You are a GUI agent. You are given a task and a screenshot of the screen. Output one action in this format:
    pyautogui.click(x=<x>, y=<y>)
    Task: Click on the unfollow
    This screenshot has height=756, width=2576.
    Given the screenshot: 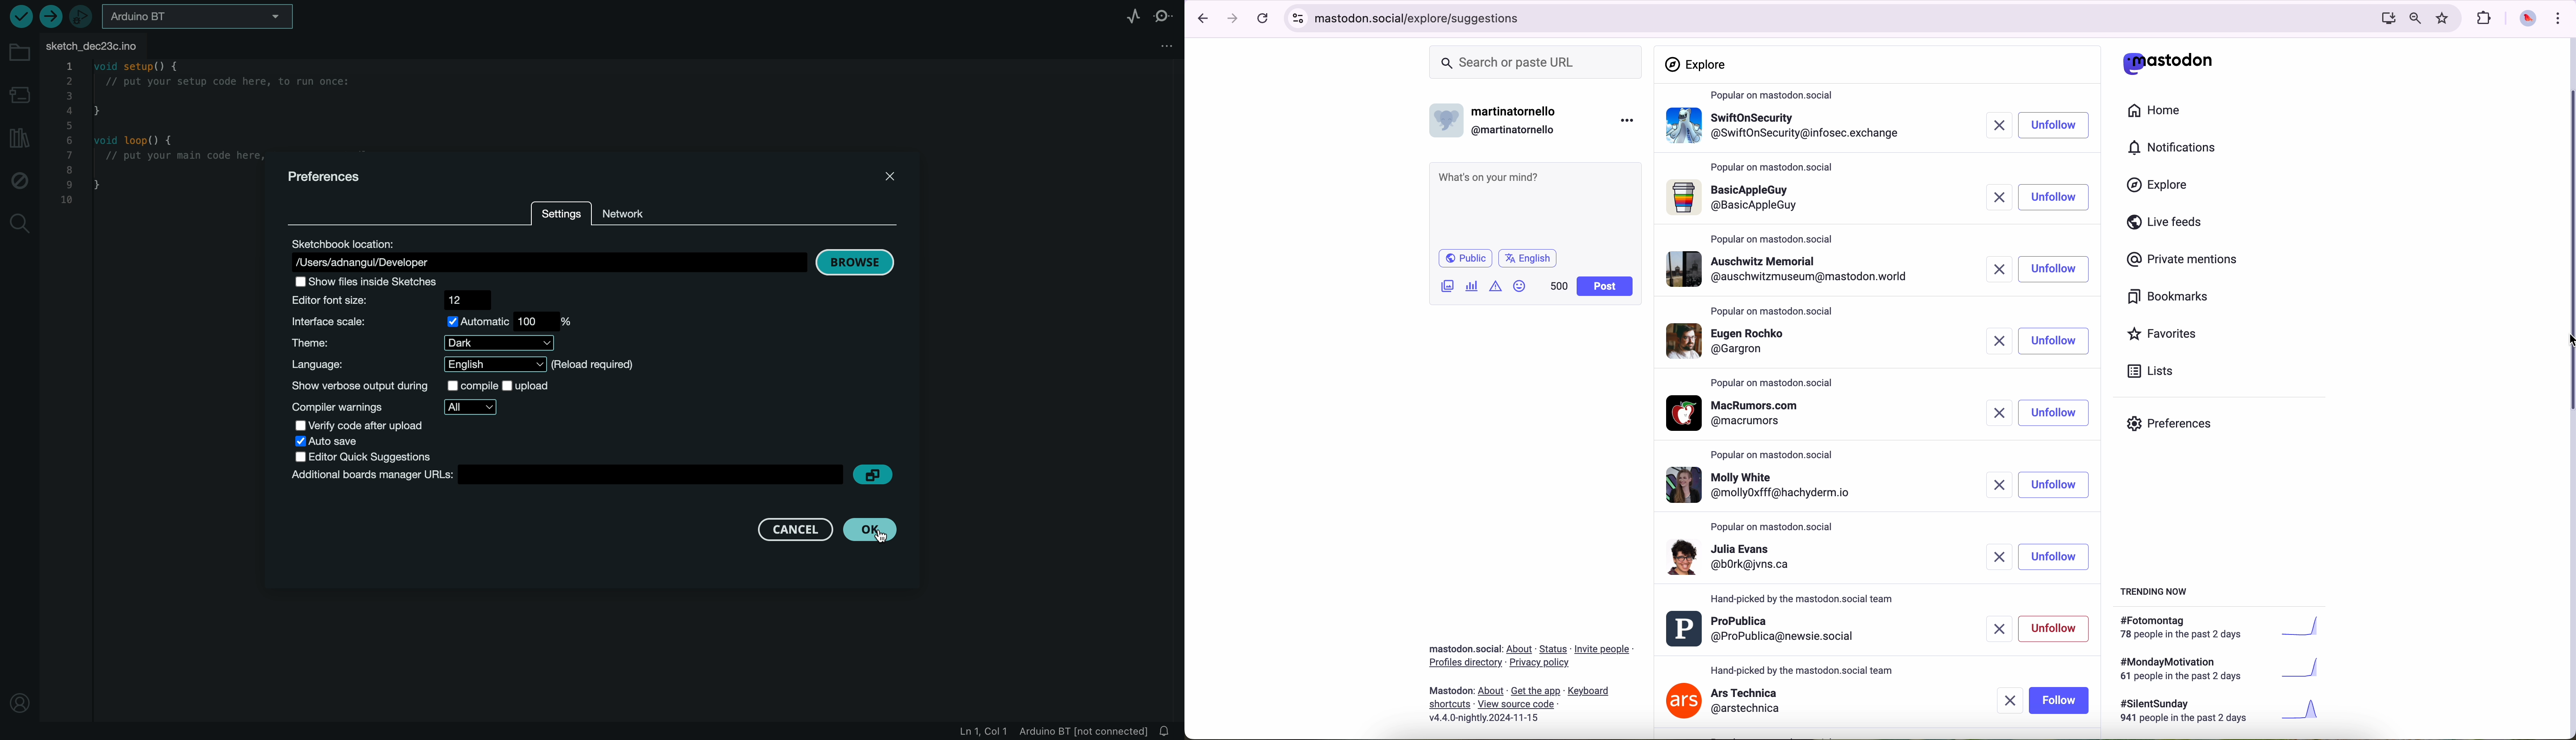 What is the action you would take?
    pyautogui.click(x=2056, y=628)
    